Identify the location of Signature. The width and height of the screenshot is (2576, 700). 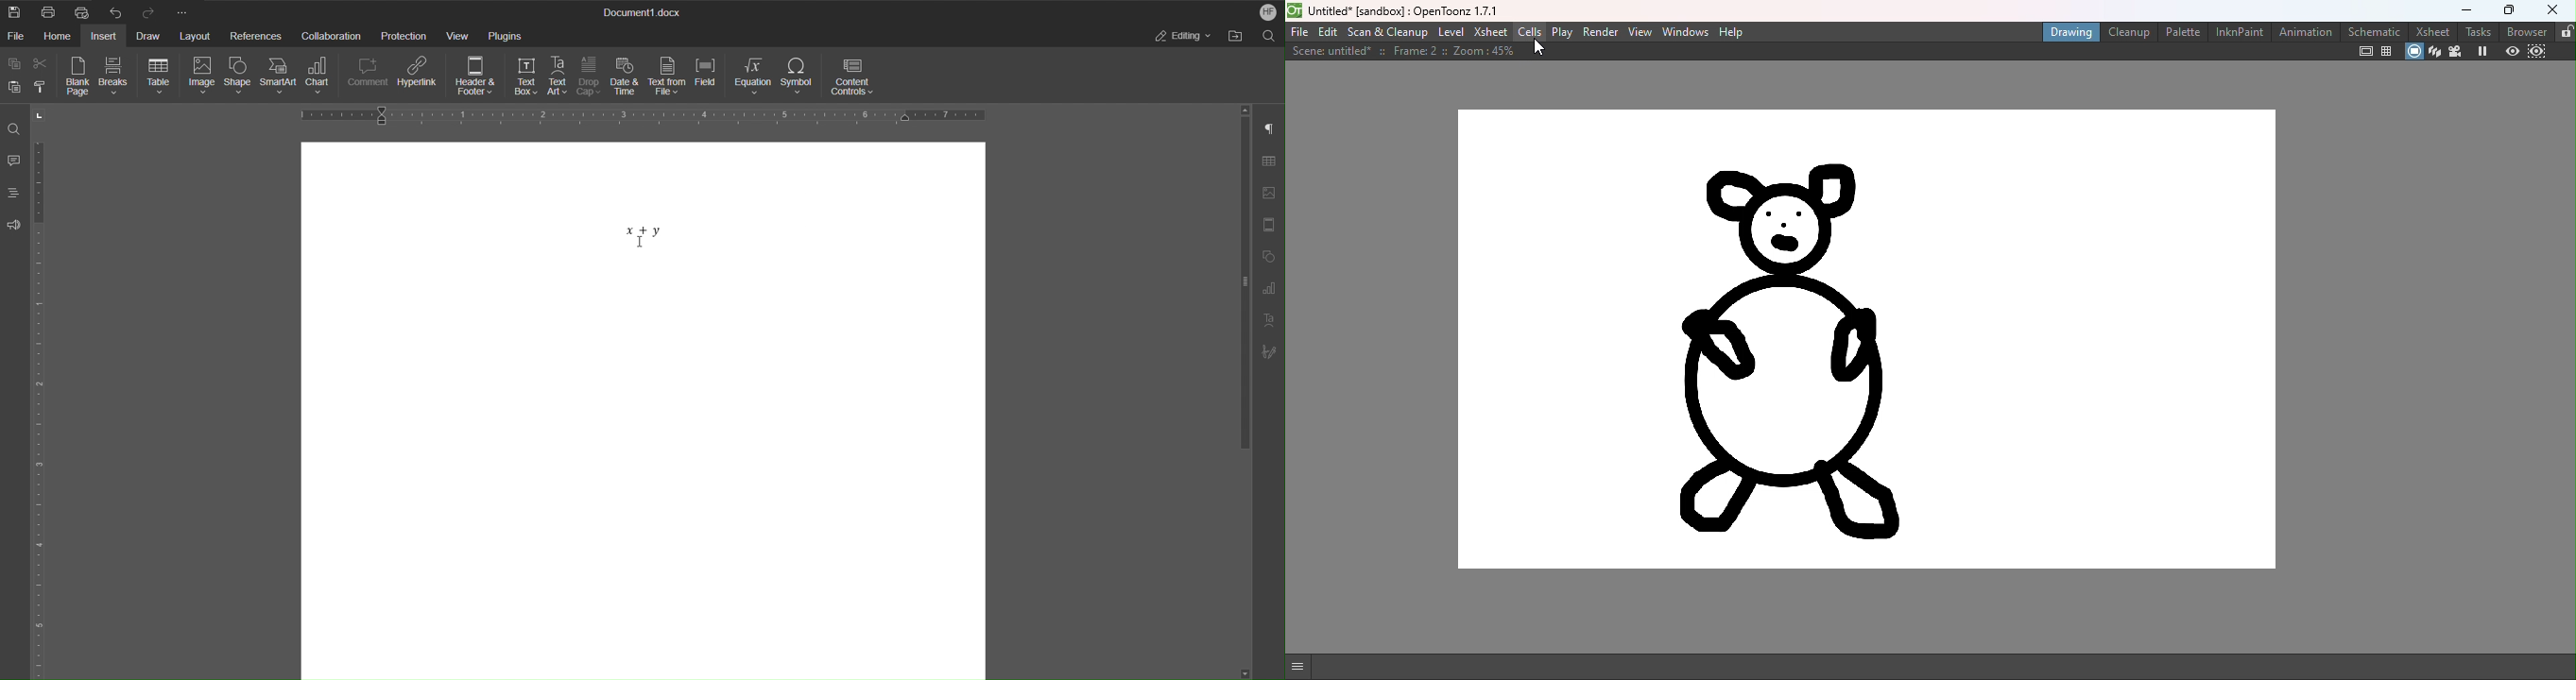
(1267, 351).